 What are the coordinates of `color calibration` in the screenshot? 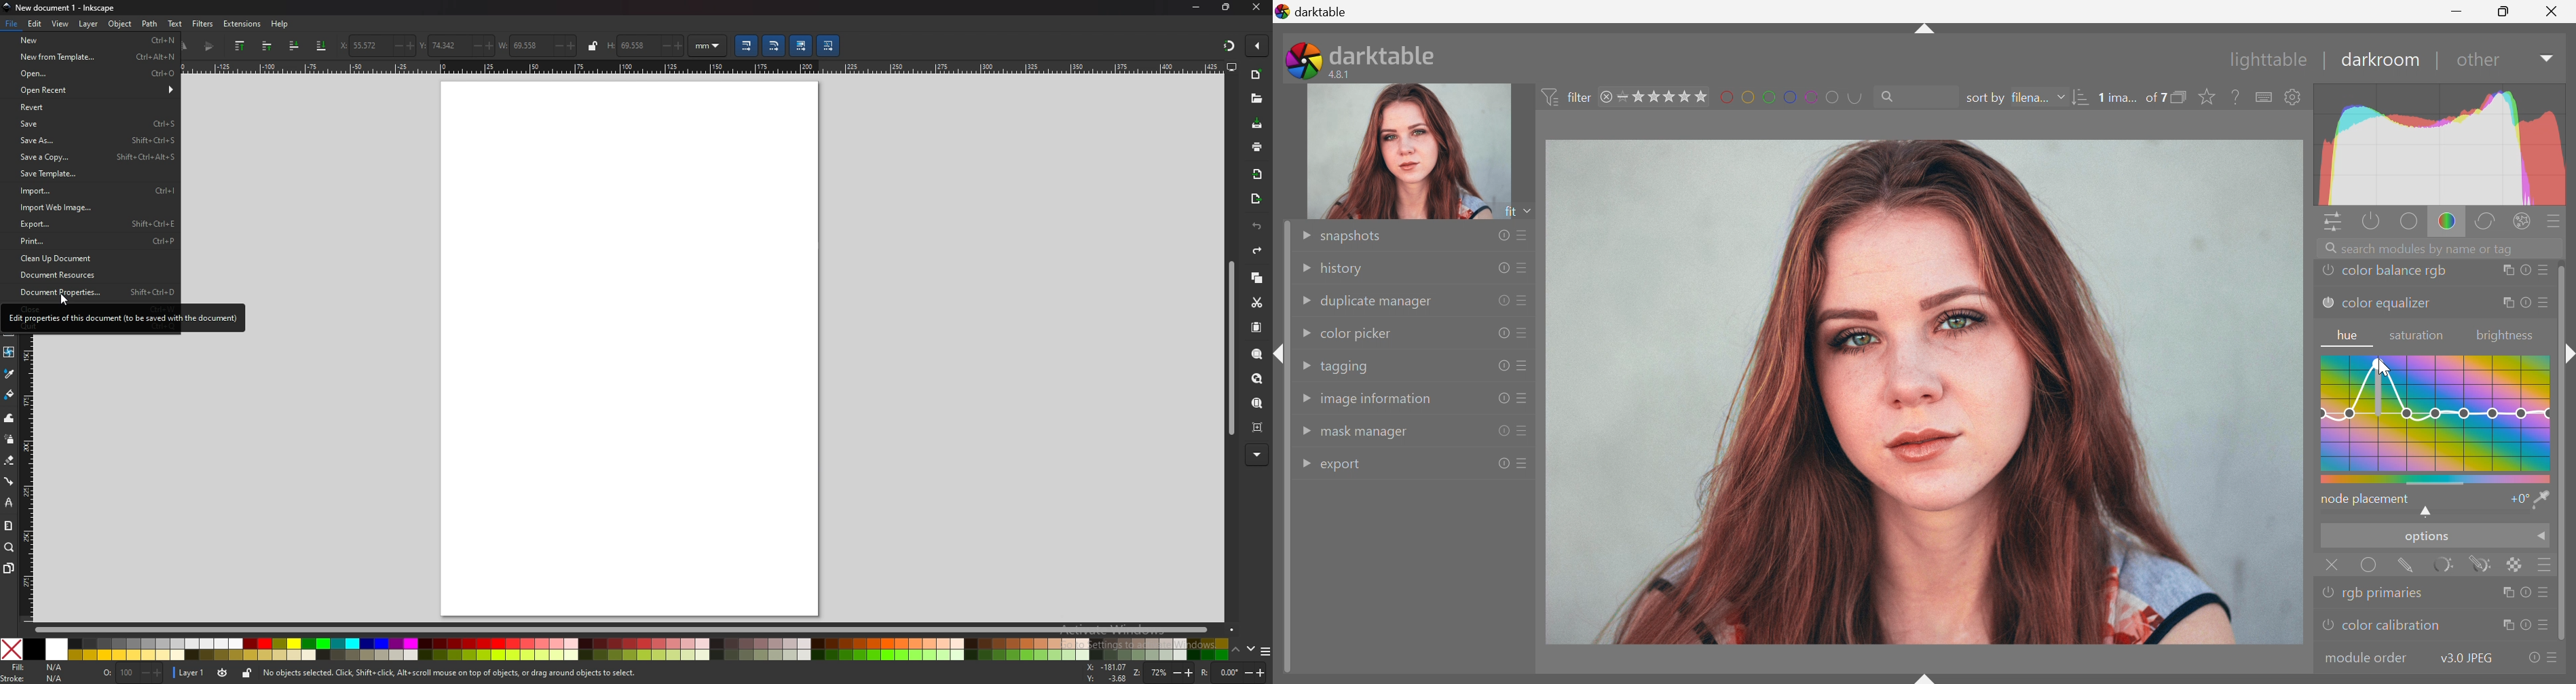 It's located at (2391, 626).